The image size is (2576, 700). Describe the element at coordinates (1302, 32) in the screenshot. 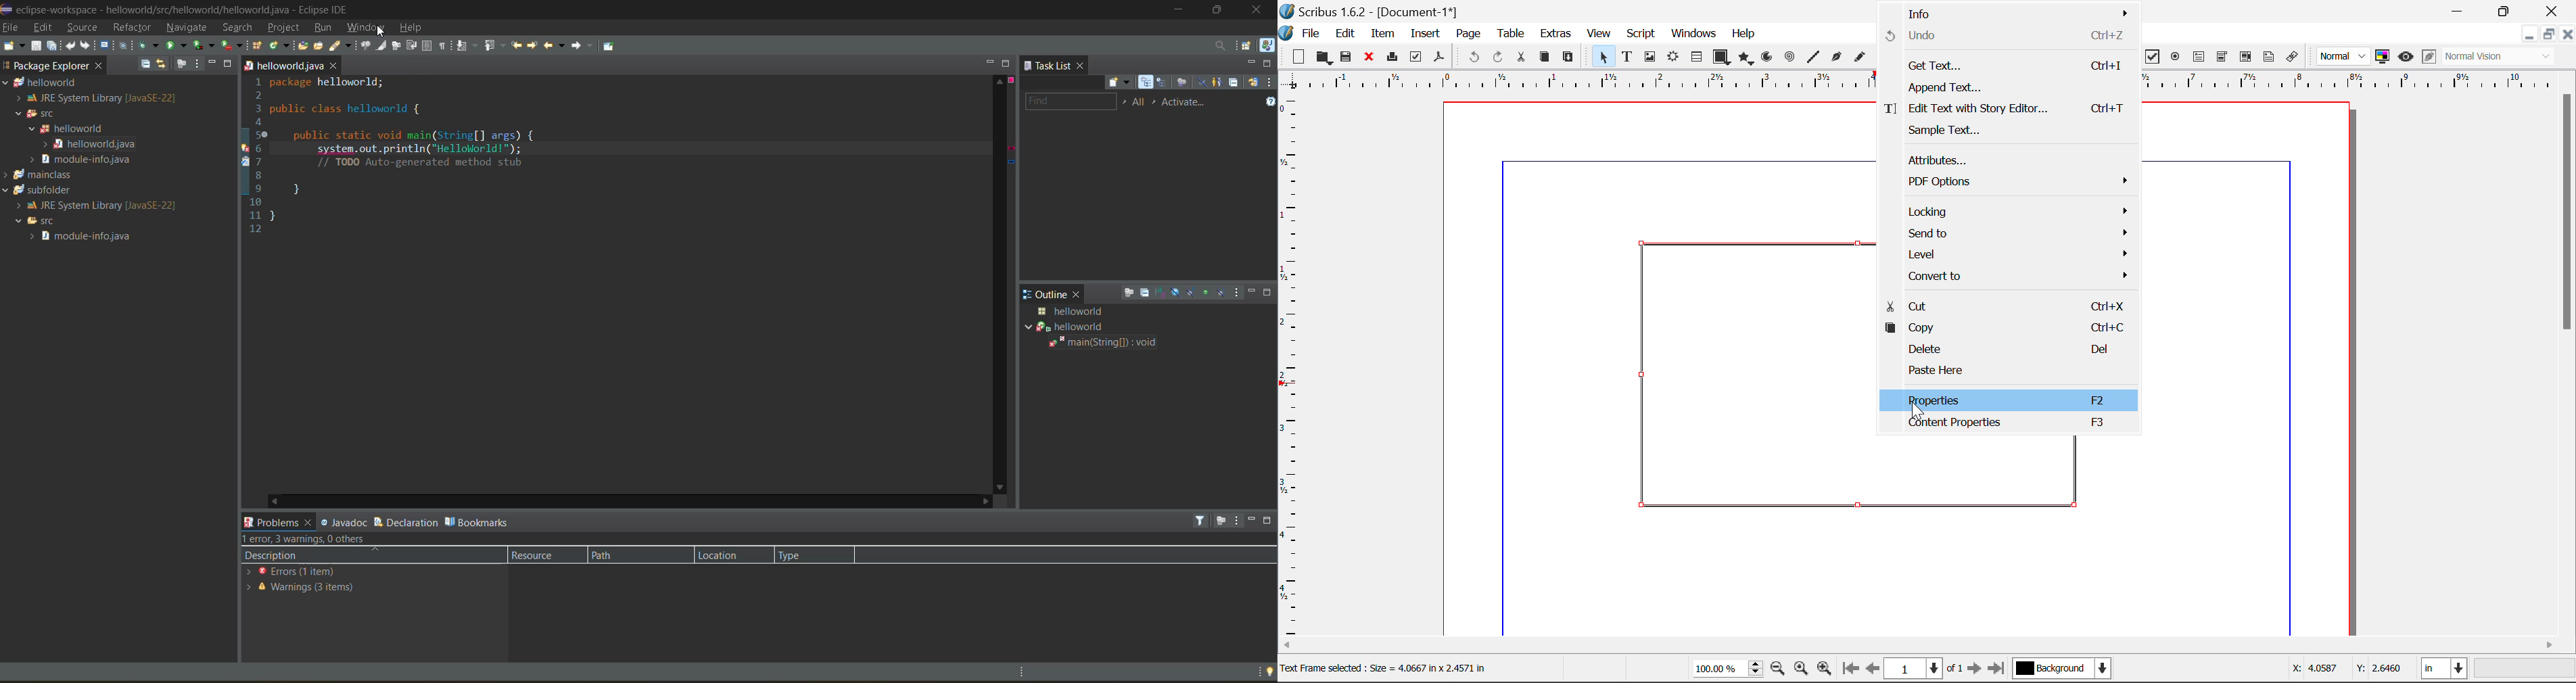

I see `File` at that location.